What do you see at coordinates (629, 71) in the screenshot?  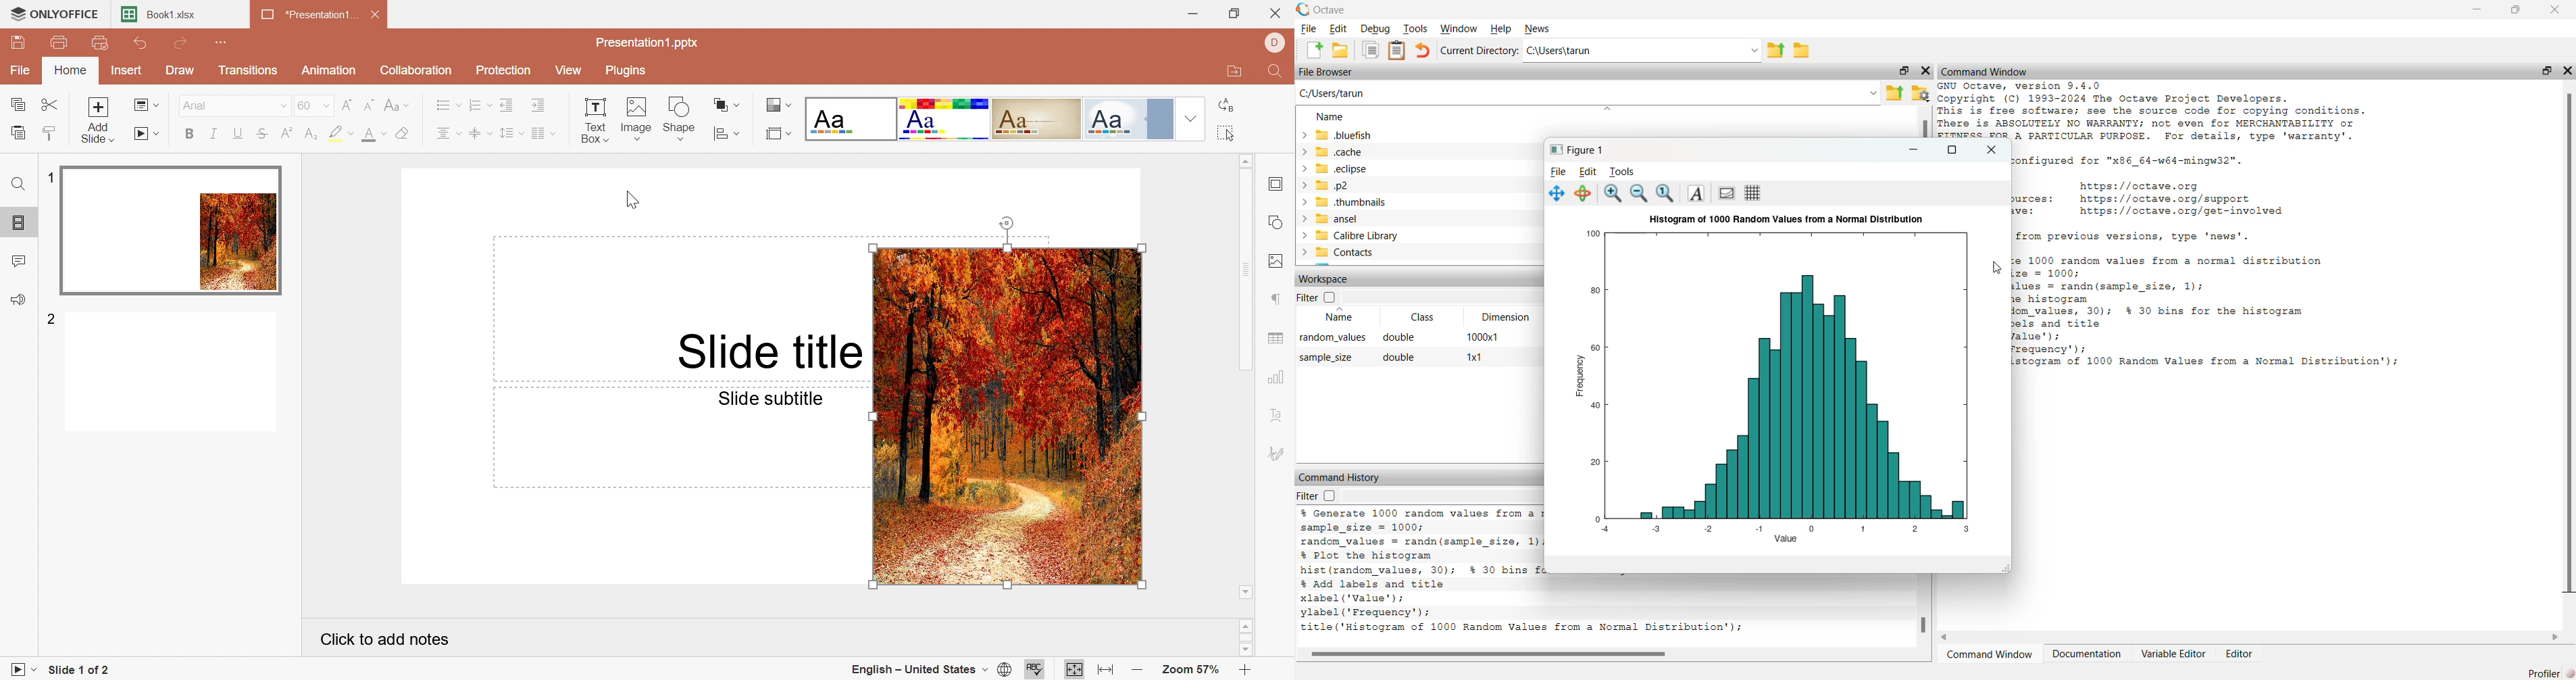 I see `Plugins` at bounding box center [629, 71].